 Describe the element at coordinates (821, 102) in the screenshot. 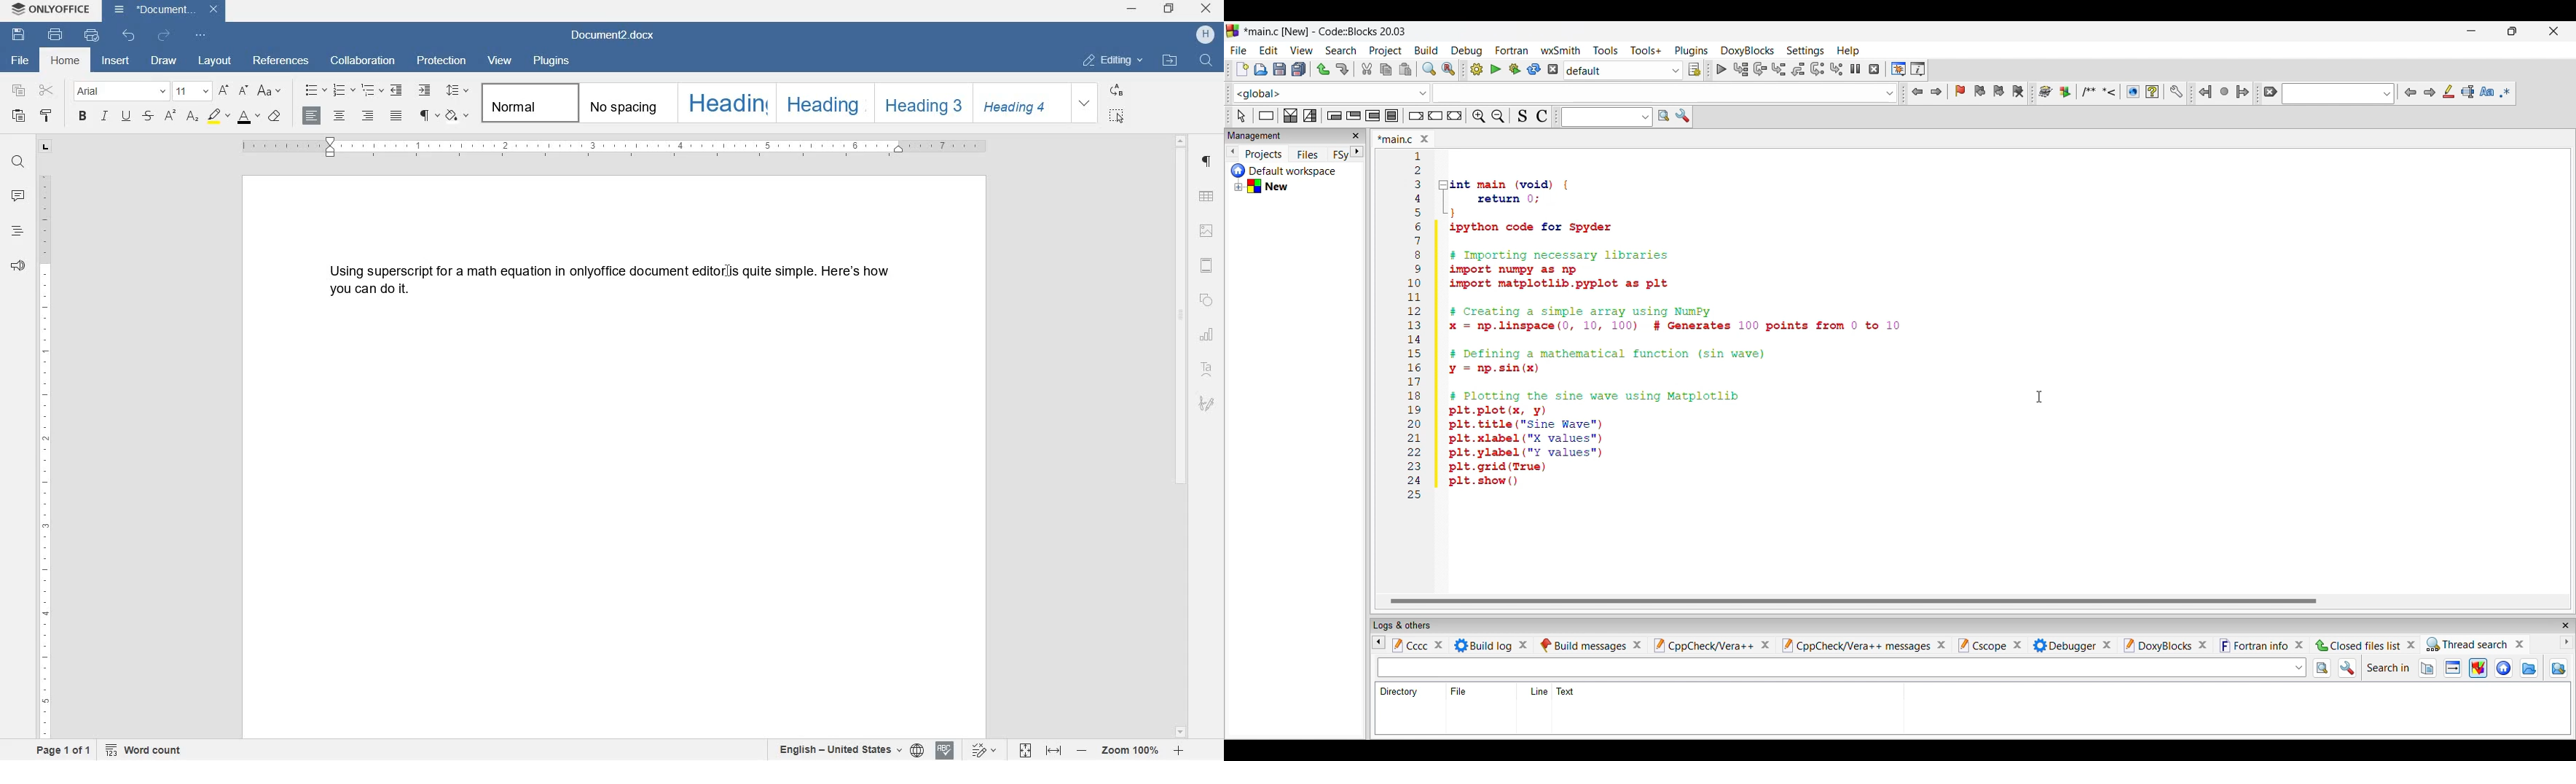

I see `HEADING 2` at that location.